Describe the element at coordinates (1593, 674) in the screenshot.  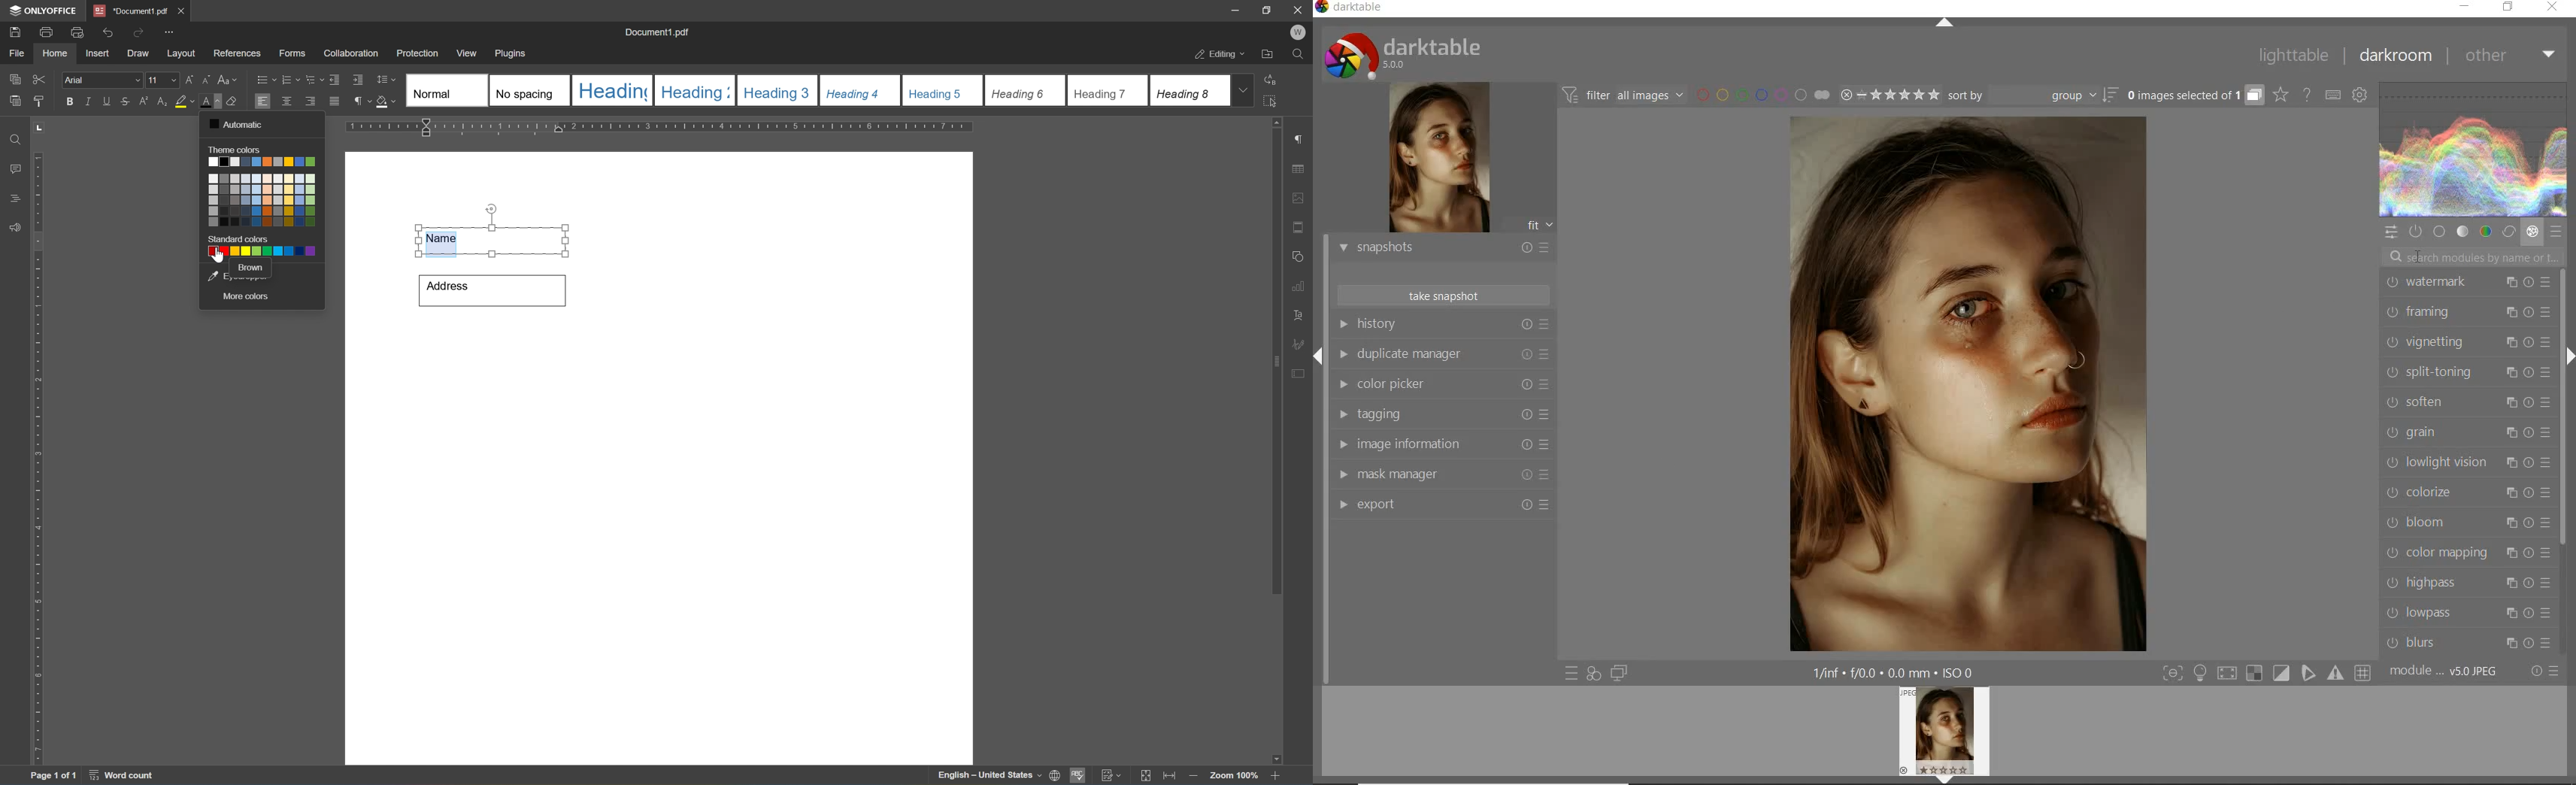
I see `quick access for applying any of your styles` at that location.